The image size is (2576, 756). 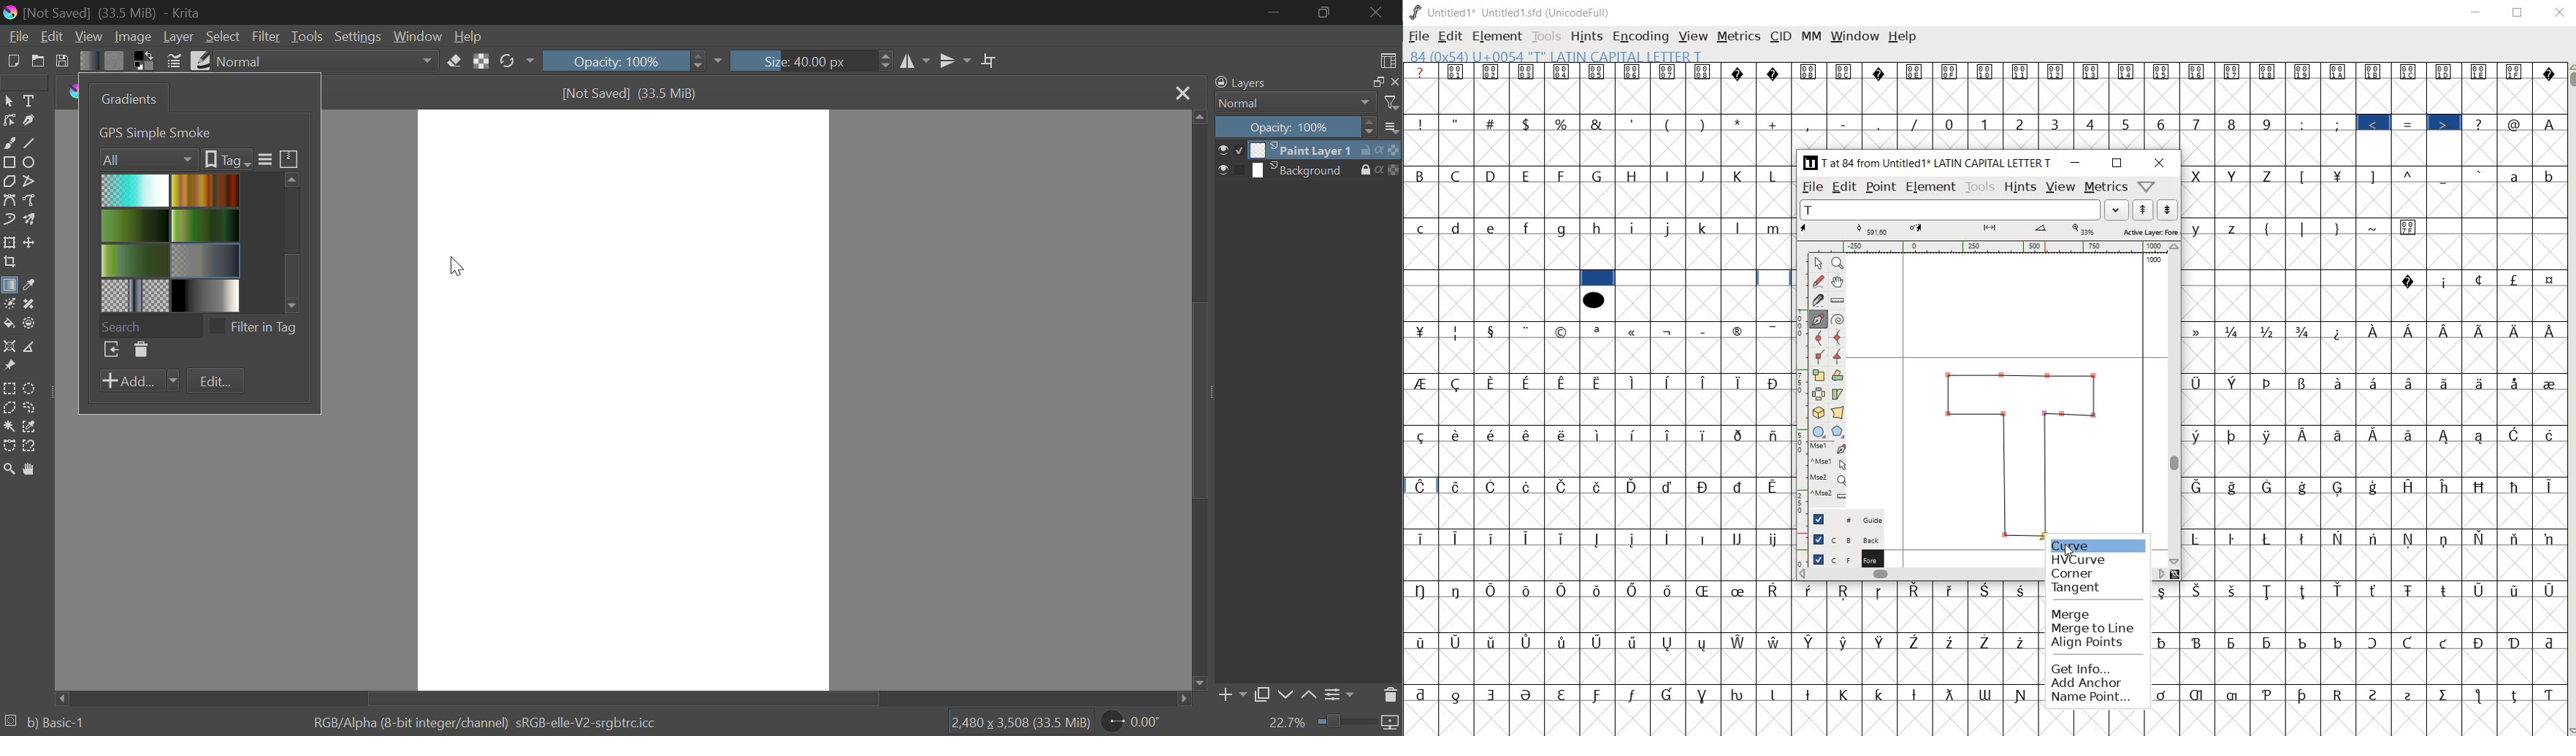 I want to click on Symbol, so click(x=1811, y=642).